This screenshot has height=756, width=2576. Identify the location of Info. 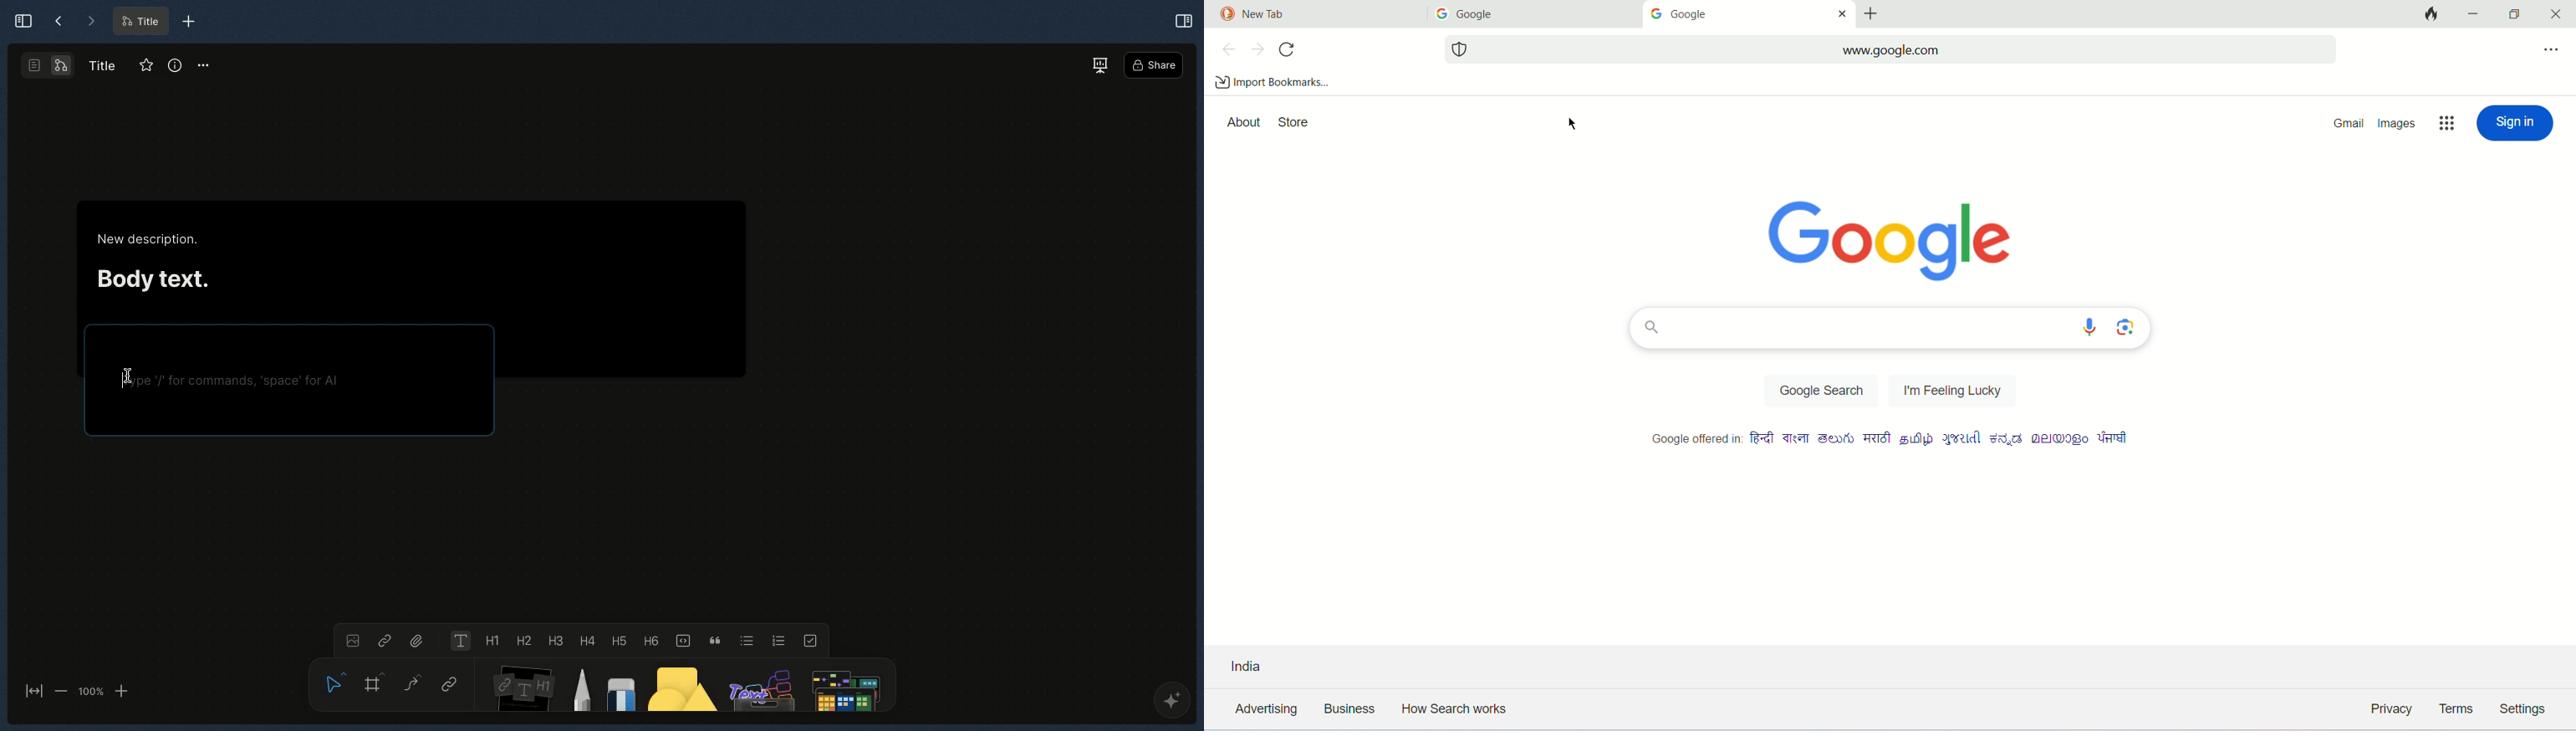
(175, 66).